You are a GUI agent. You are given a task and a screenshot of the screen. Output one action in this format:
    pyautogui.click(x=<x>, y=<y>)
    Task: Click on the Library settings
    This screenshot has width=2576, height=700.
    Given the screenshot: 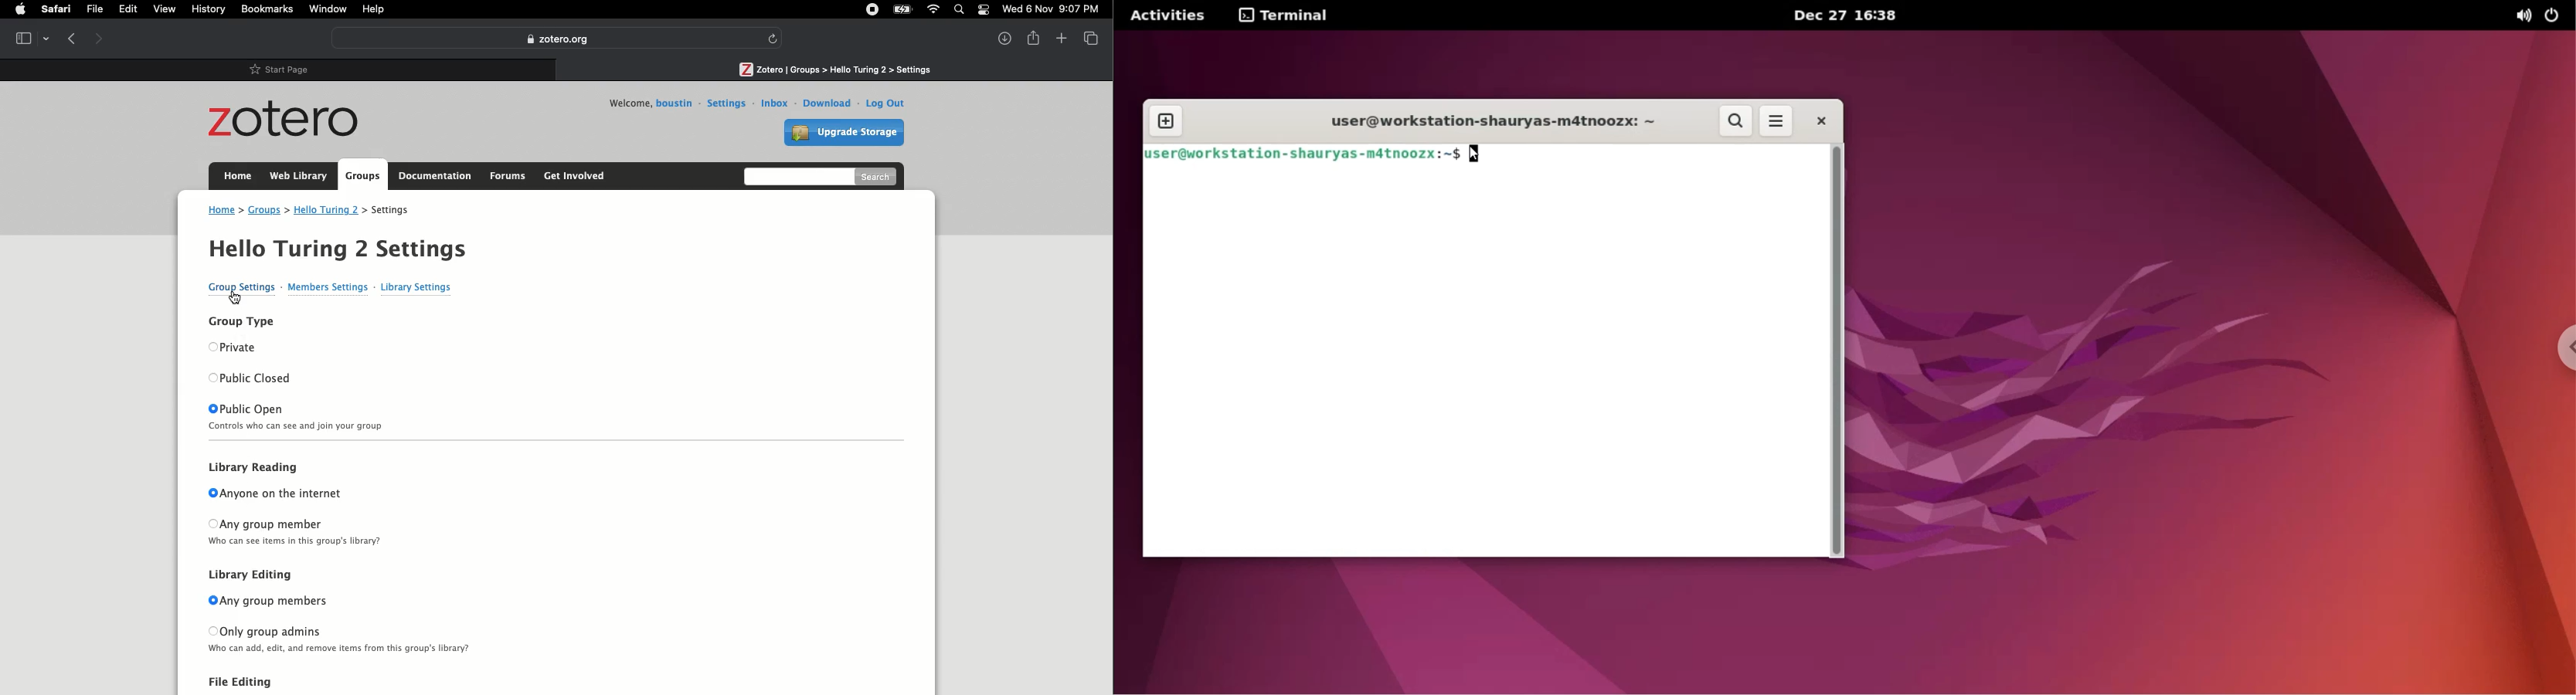 What is the action you would take?
    pyautogui.click(x=416, y=288)
    